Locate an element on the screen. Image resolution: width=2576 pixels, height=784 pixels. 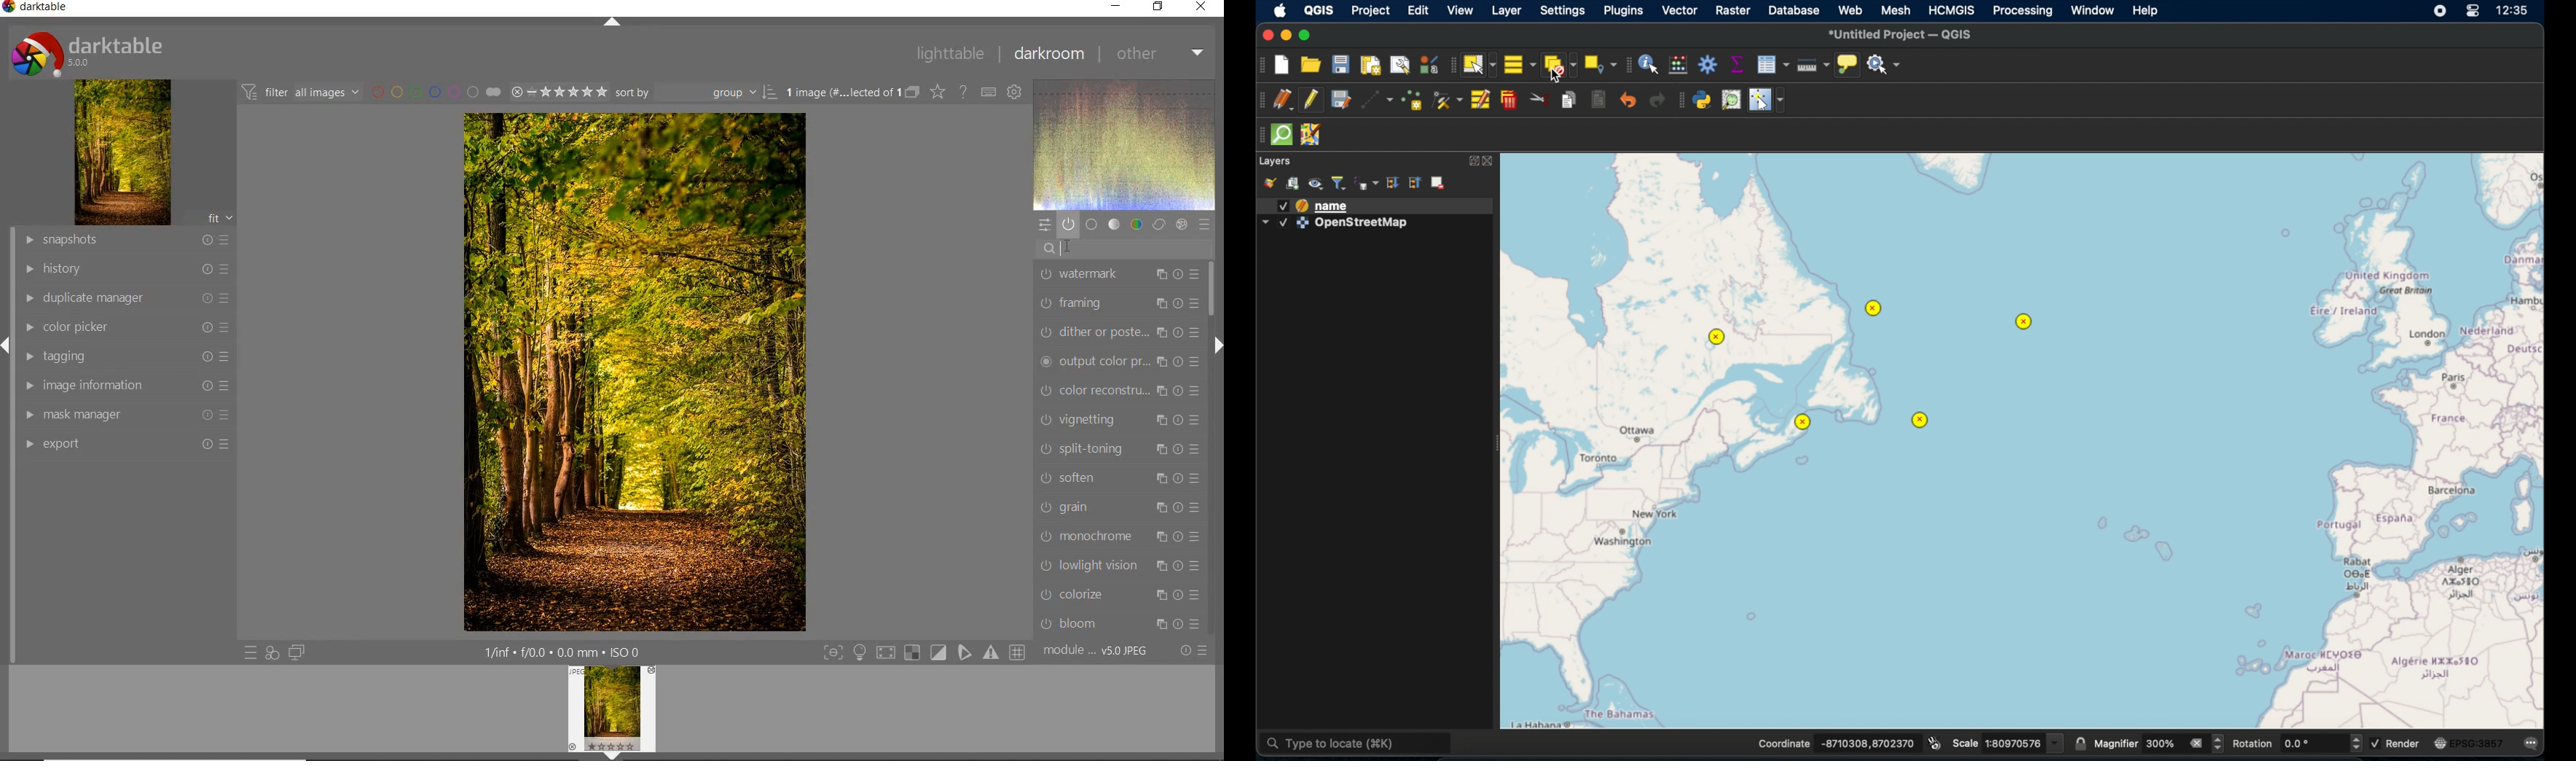
toggle extents and display mouse position  is located at coordinates (1934, 742).